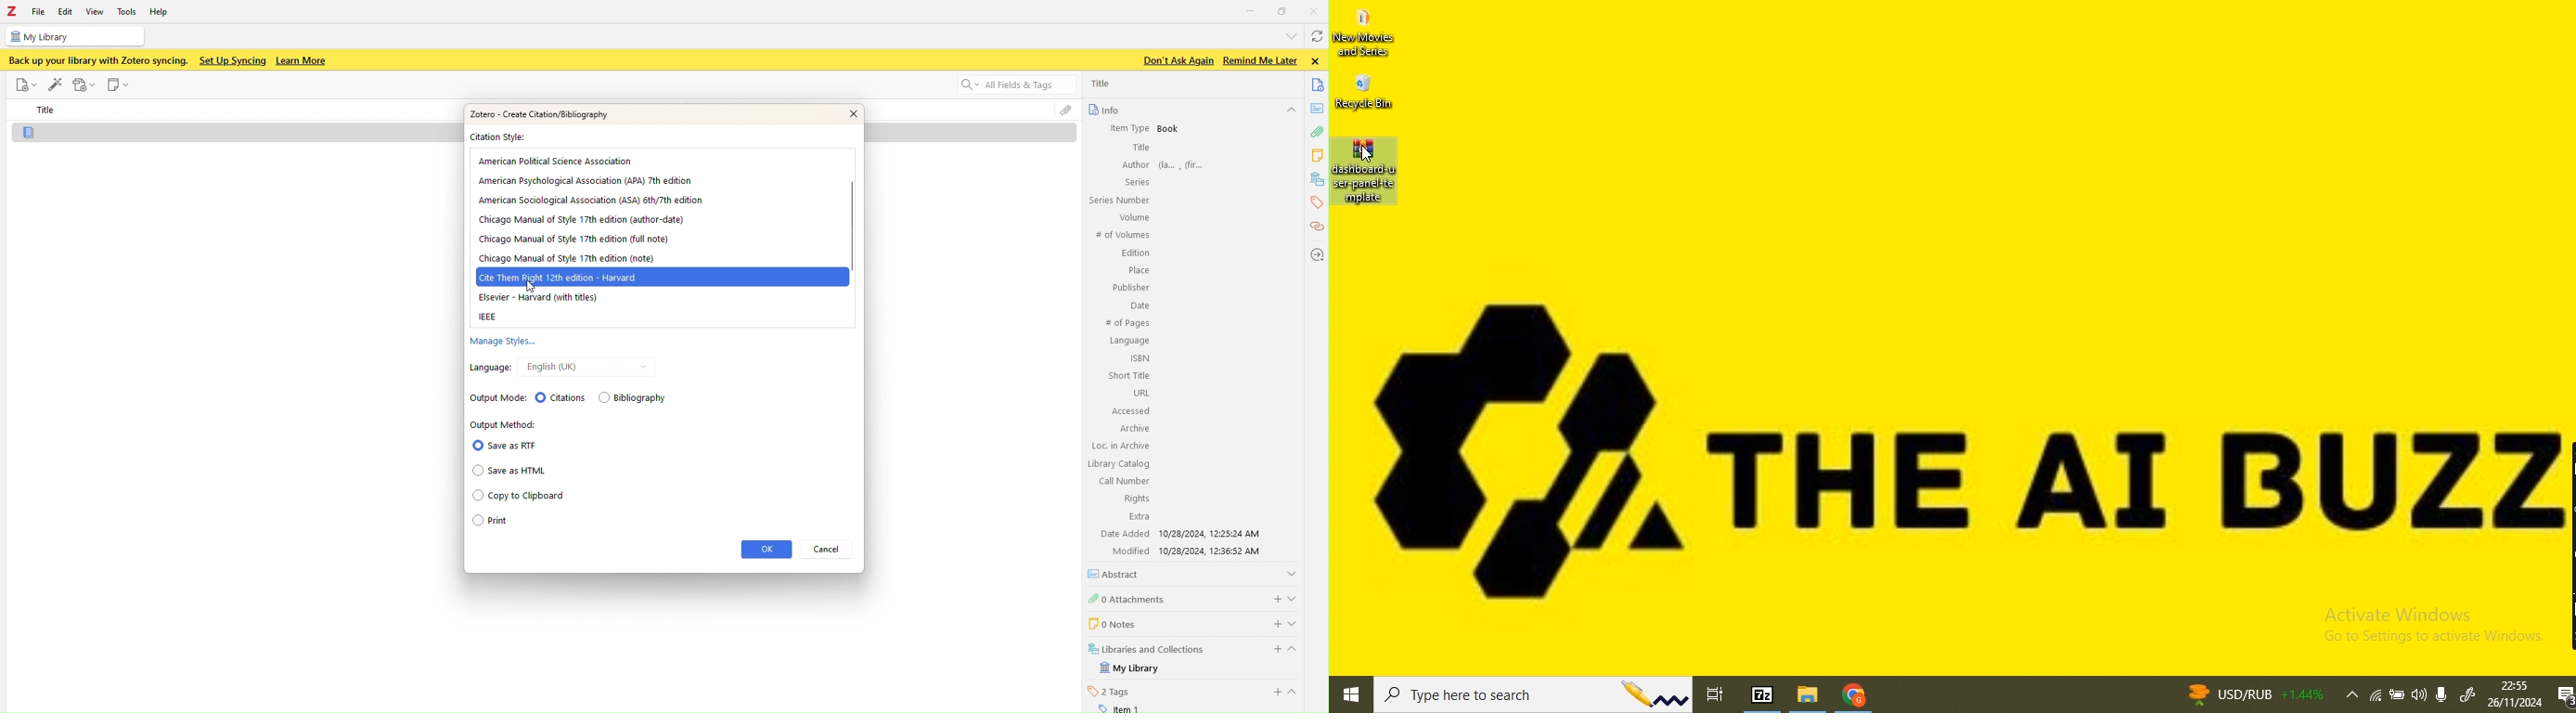 The height and width of the screenshot is (728, 2576). I want to click on My Library, so click(73, 36).